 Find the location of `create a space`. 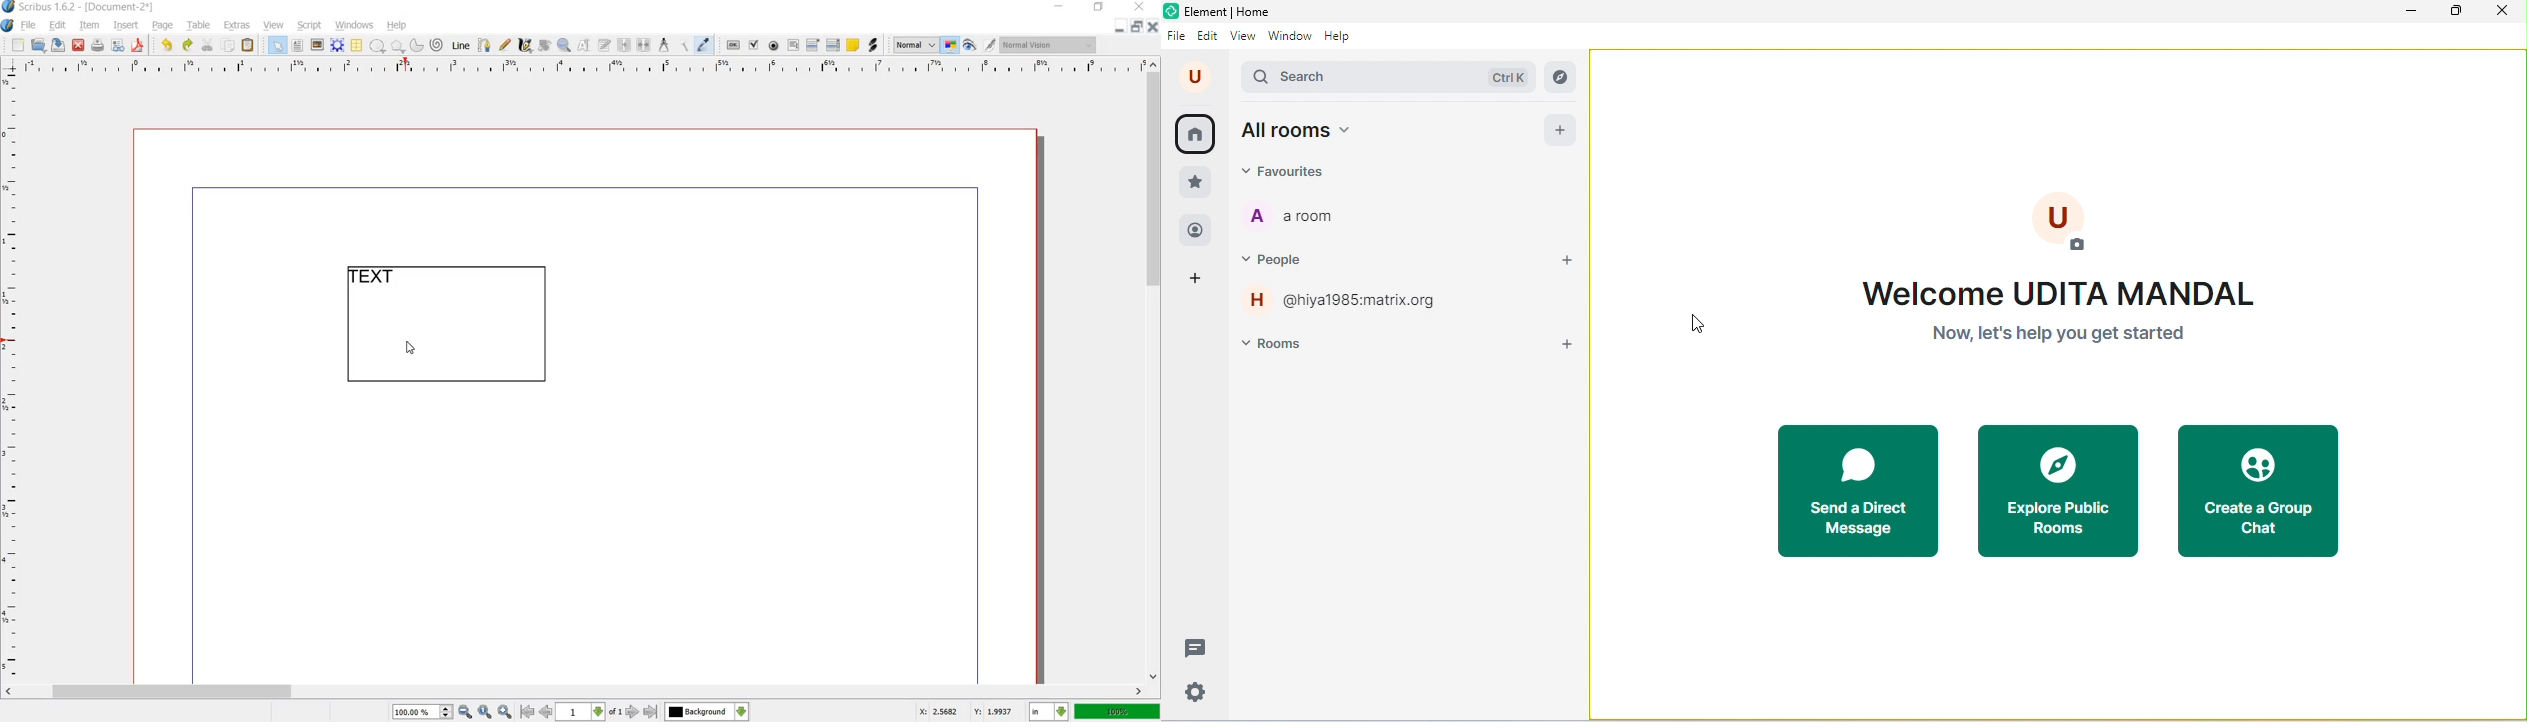

create a space is located at coordinates (1195, 280).